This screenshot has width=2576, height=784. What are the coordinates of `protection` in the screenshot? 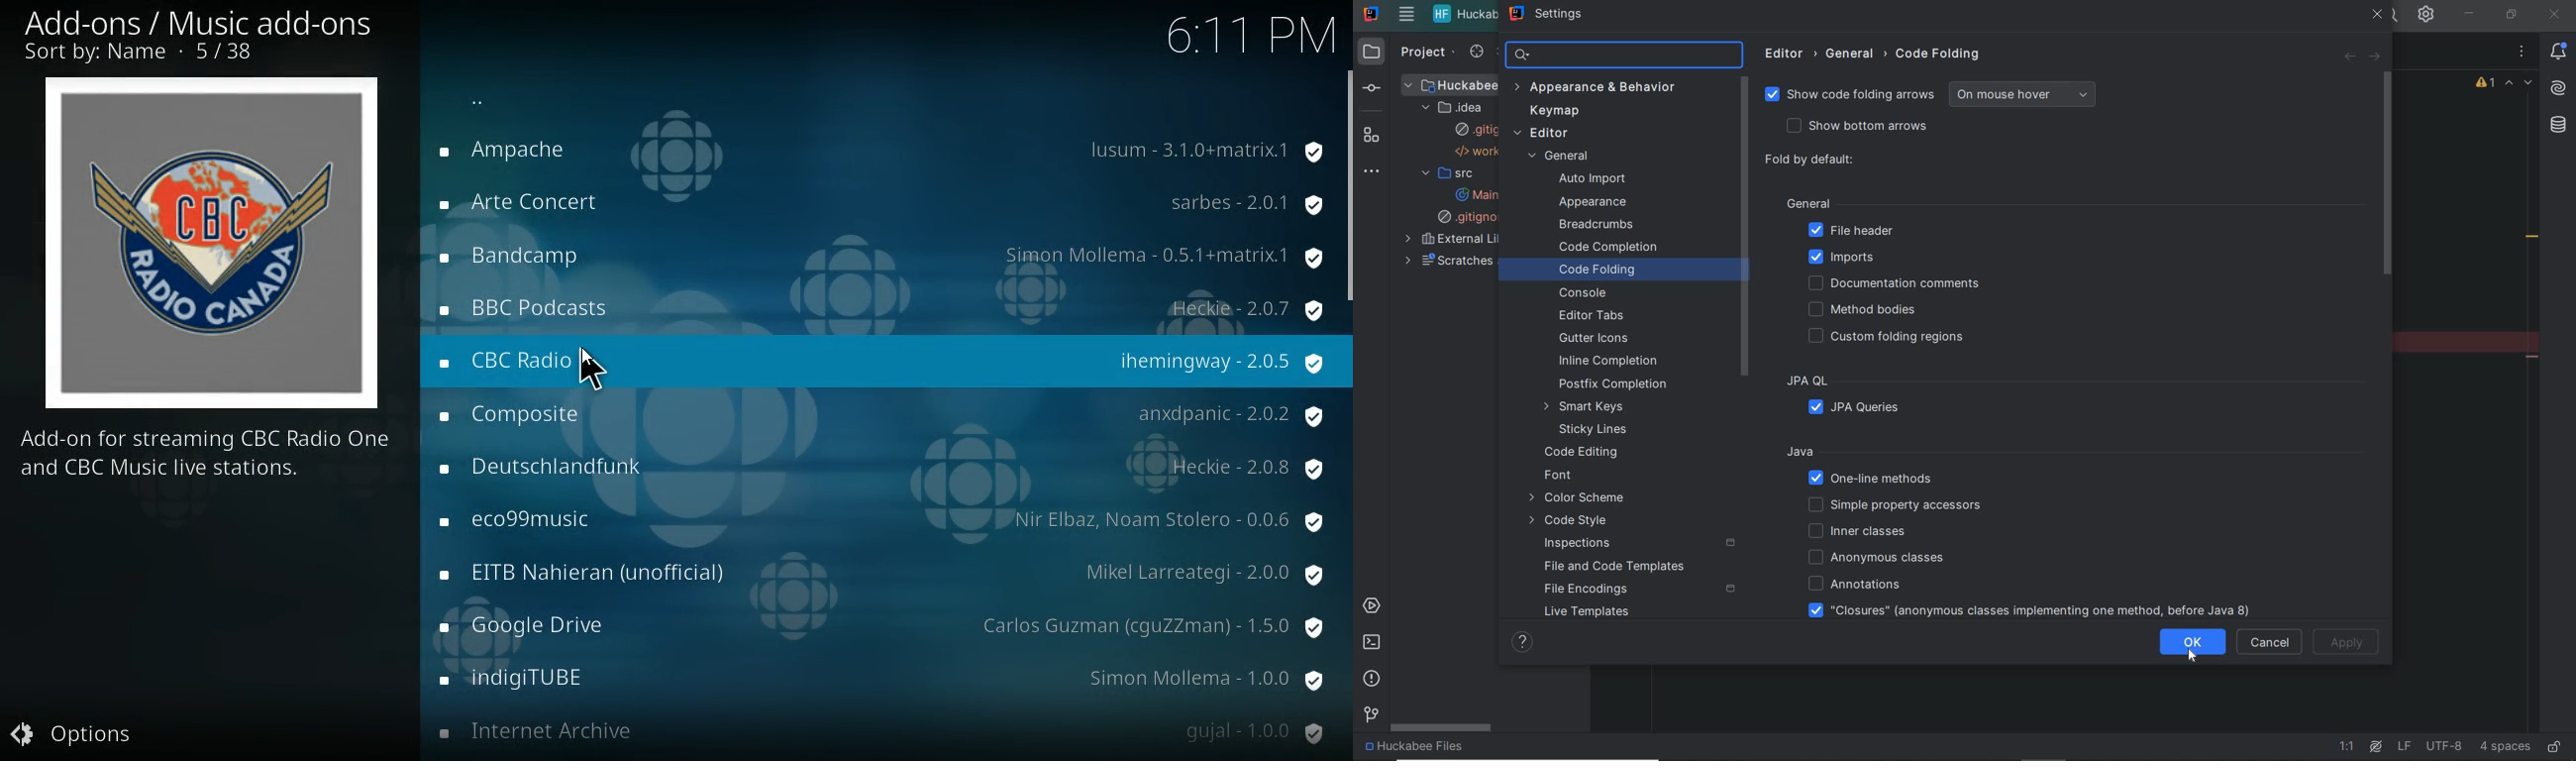 It's located at (1156, 523).